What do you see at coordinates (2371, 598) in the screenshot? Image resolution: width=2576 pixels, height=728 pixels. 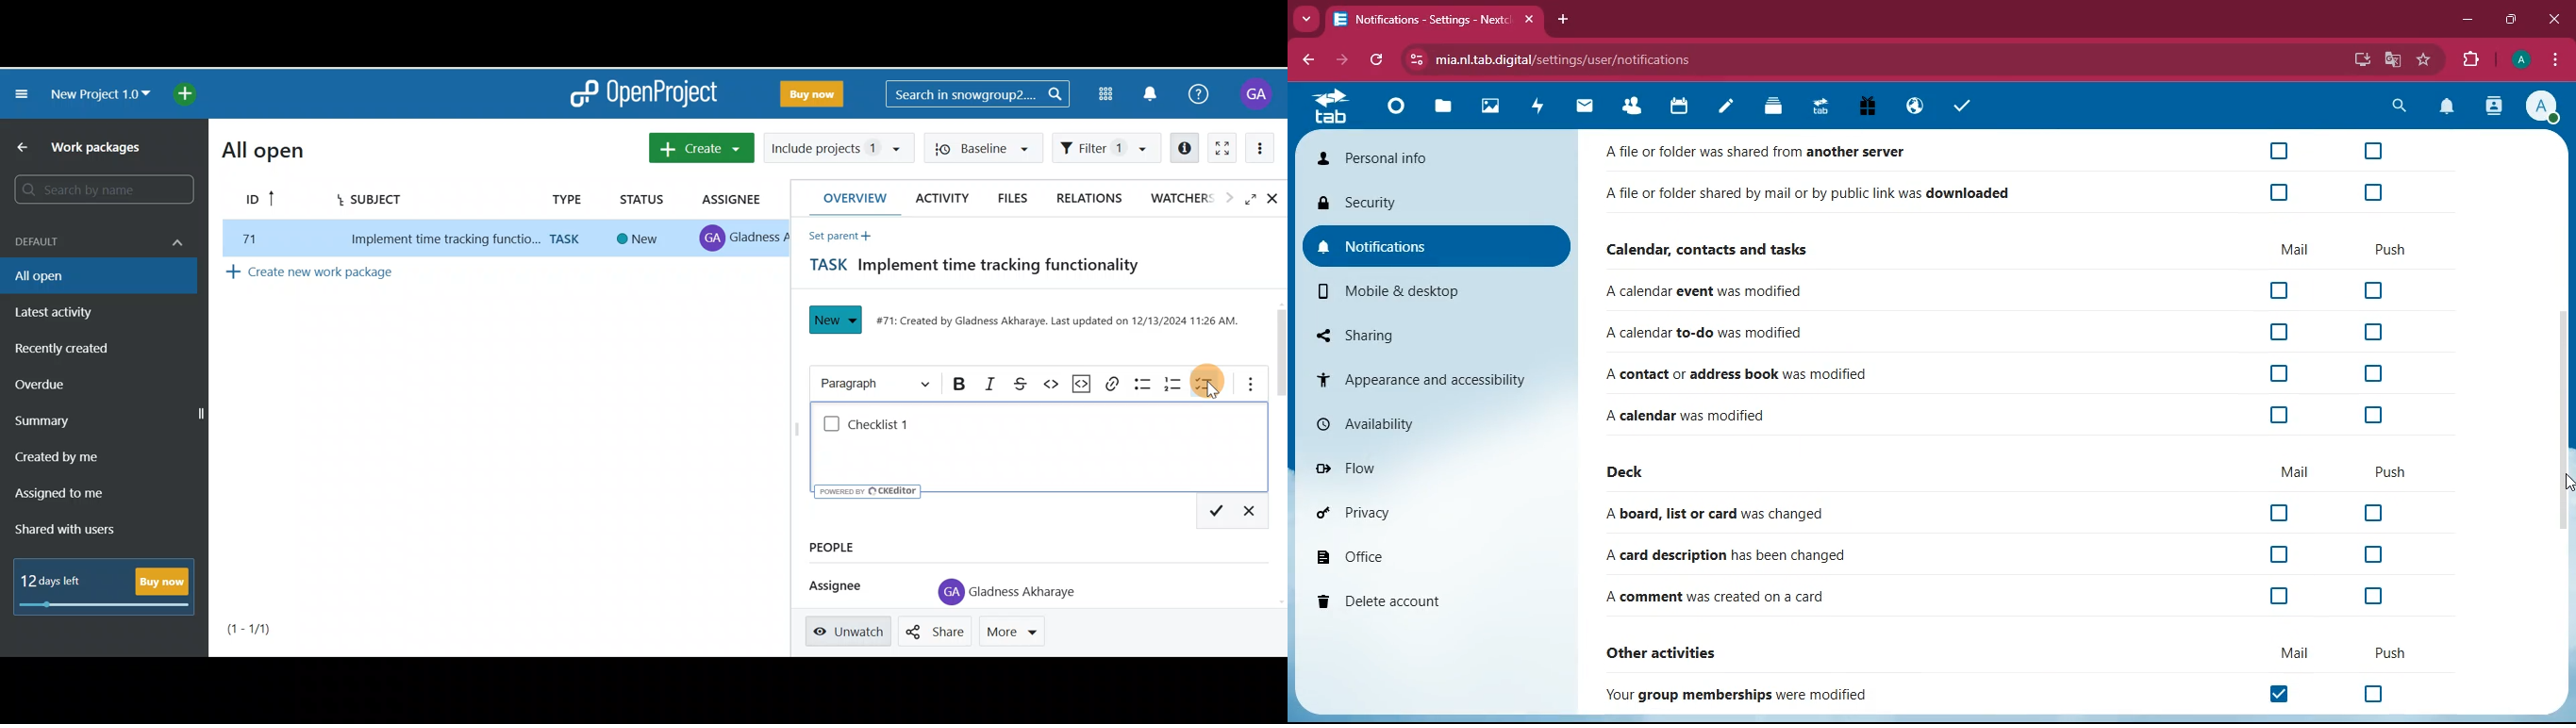 I see `off` at bounding box center [2371, 598].